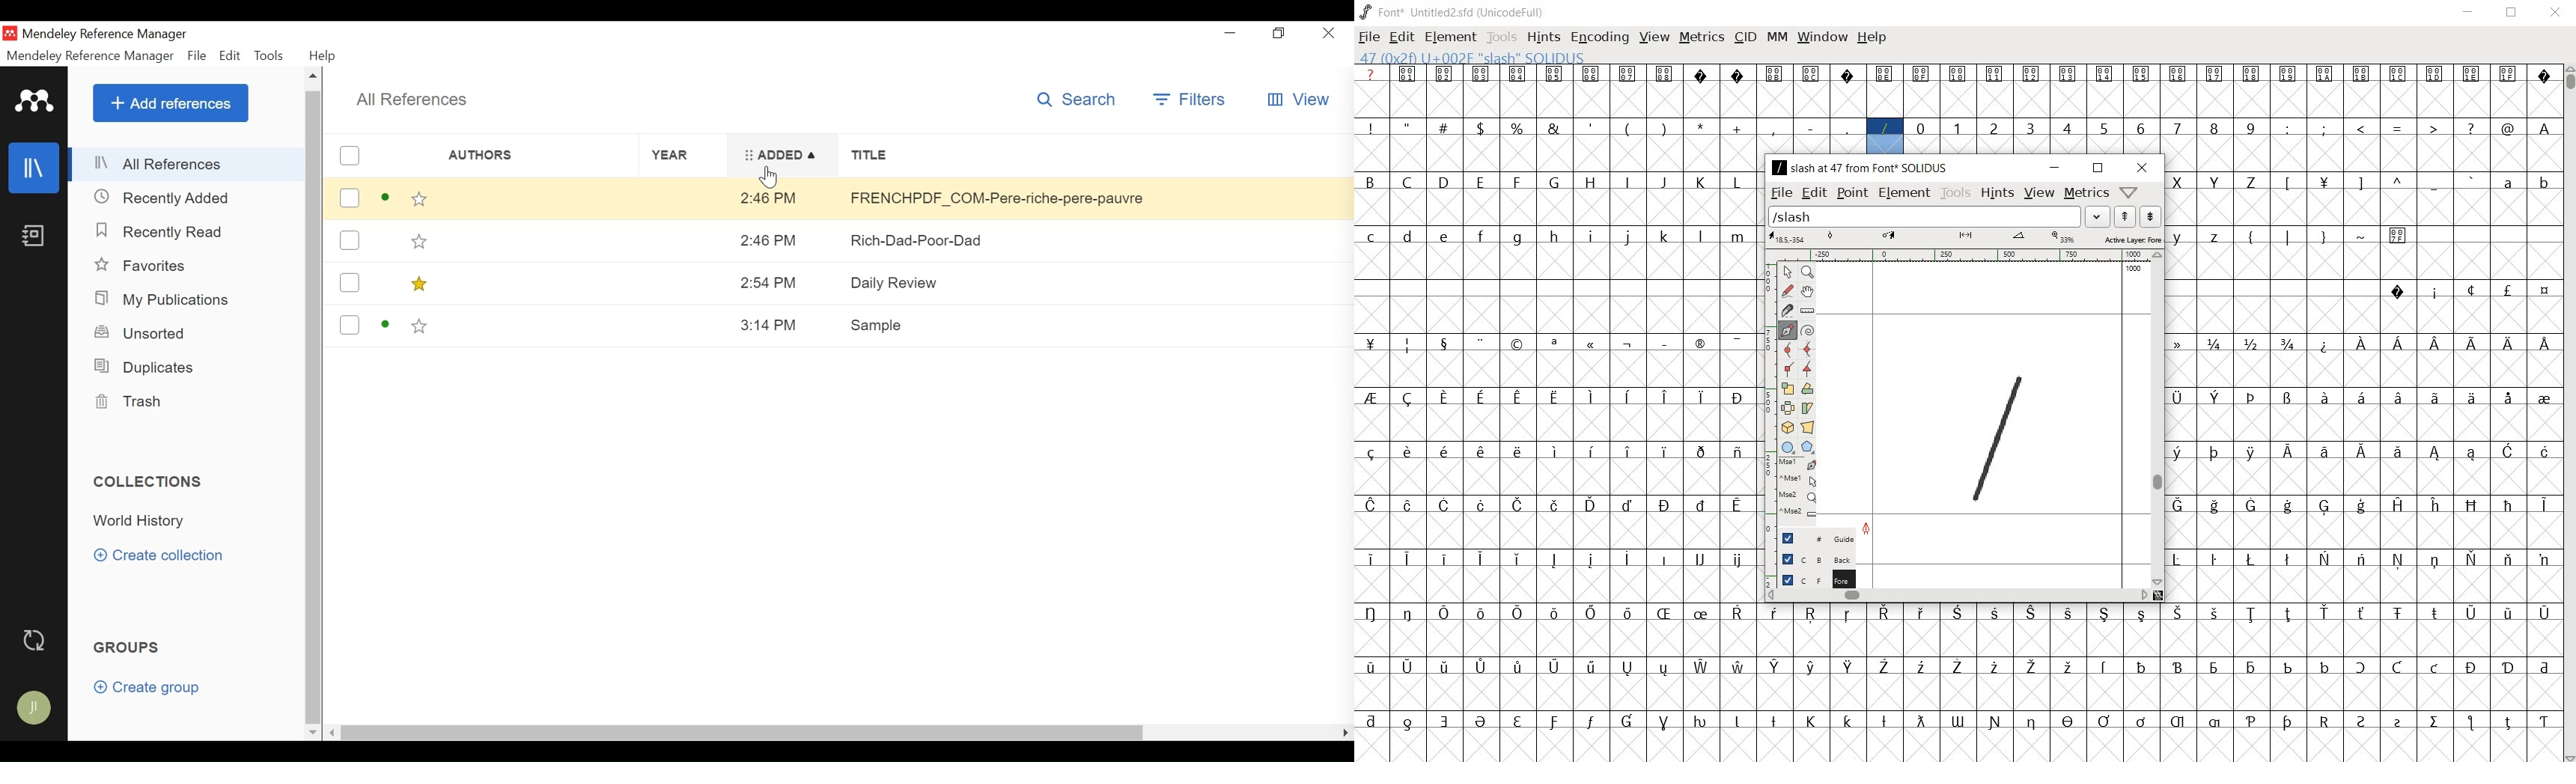 This screenshot has height=784, width=2576. What do you see at coordinates (1788, 350) in the screenshot?
I see `add a curve point` at bounding box center [1788, 350].